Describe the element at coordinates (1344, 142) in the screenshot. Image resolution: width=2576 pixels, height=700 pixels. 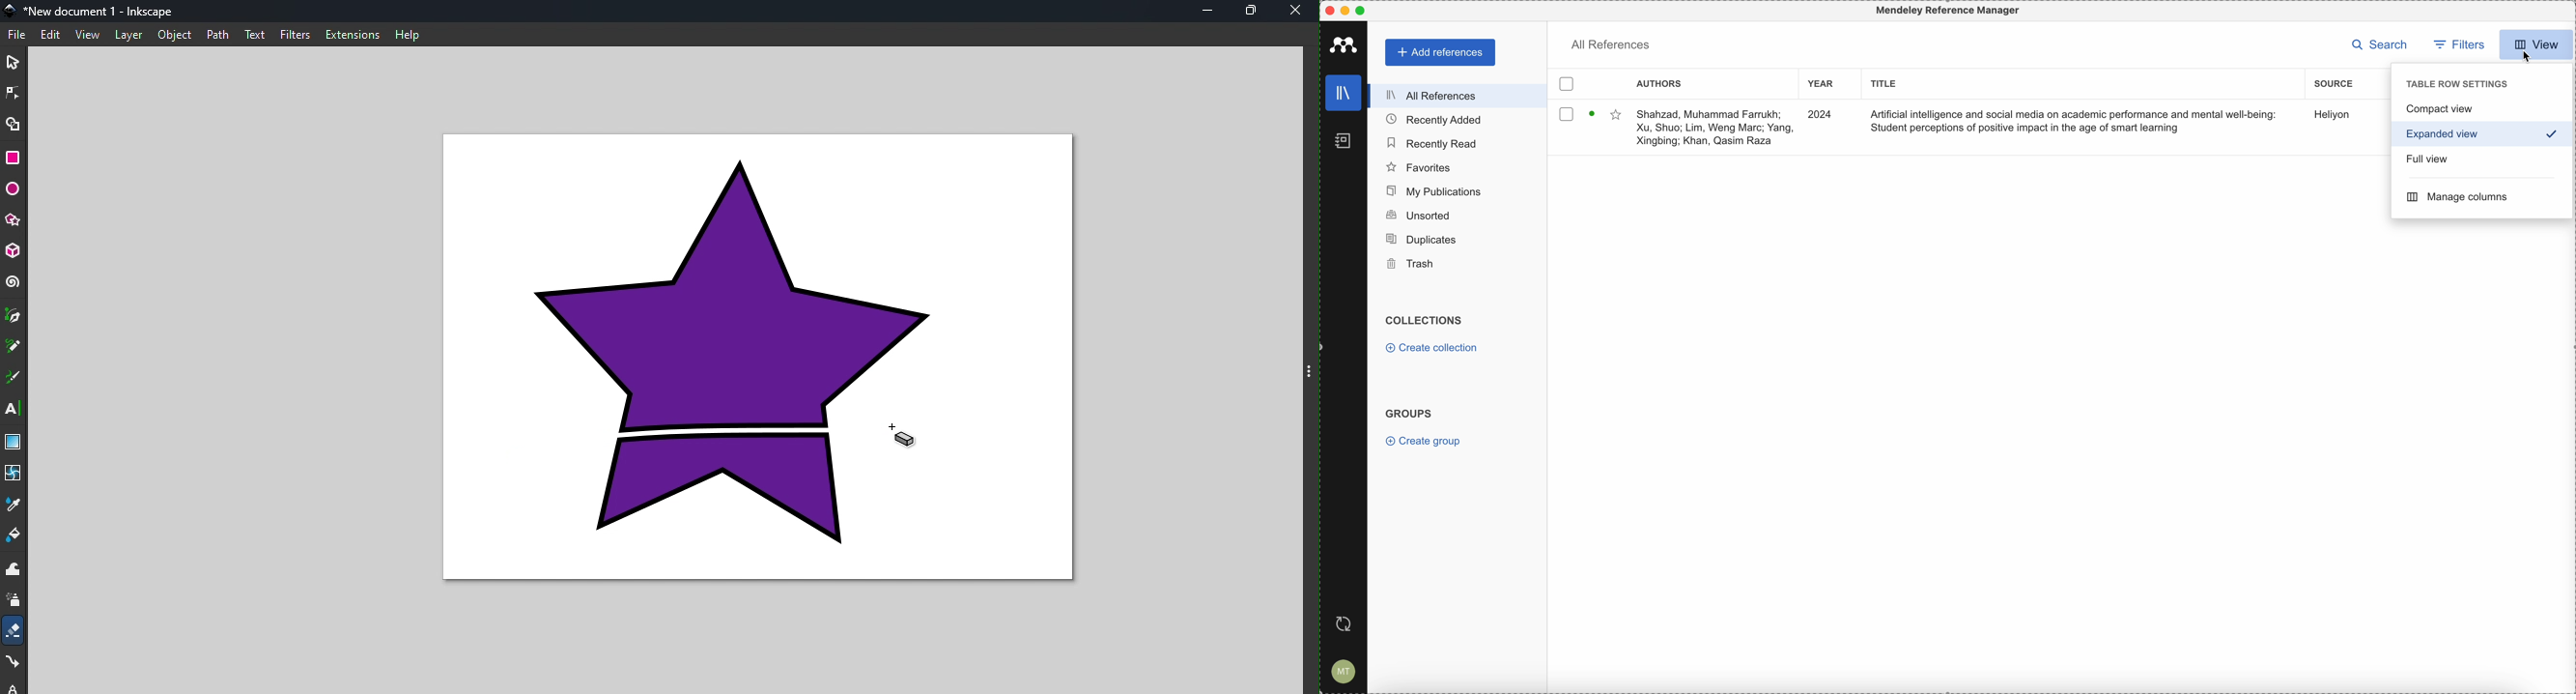
I see `notebooks` at that location.